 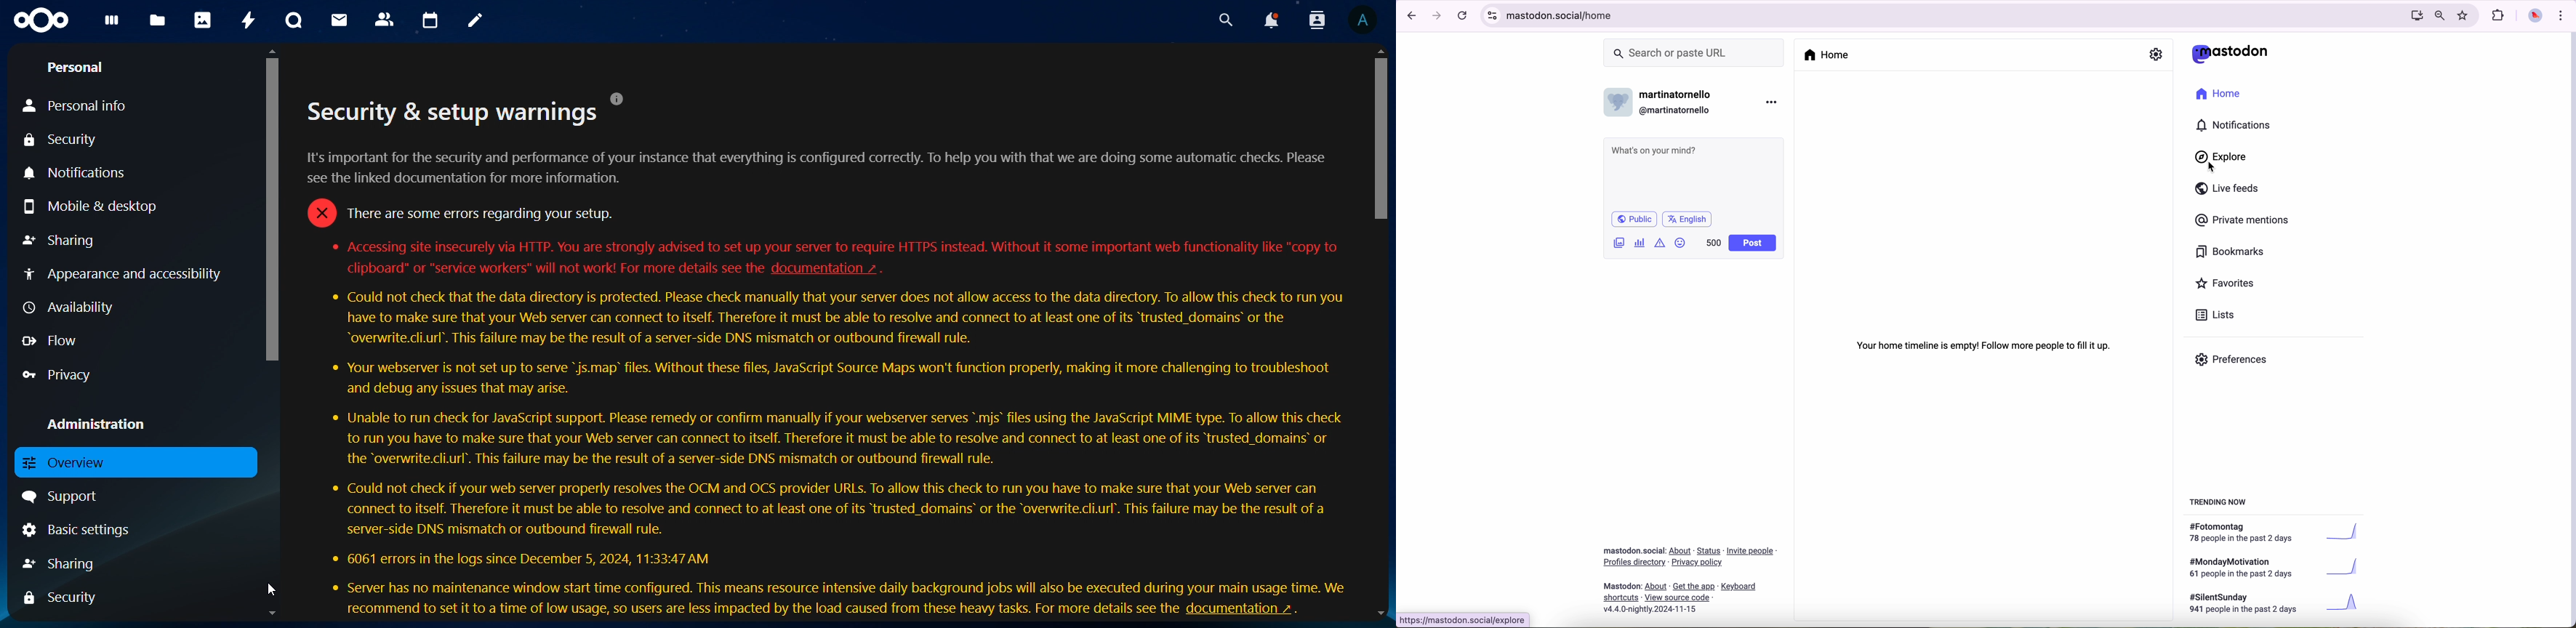 I want to click on recommend to set it to time of low usage, so users are less impacted by load caused from these heavy tasks. for fo details see the, so click(x=758, y=608).